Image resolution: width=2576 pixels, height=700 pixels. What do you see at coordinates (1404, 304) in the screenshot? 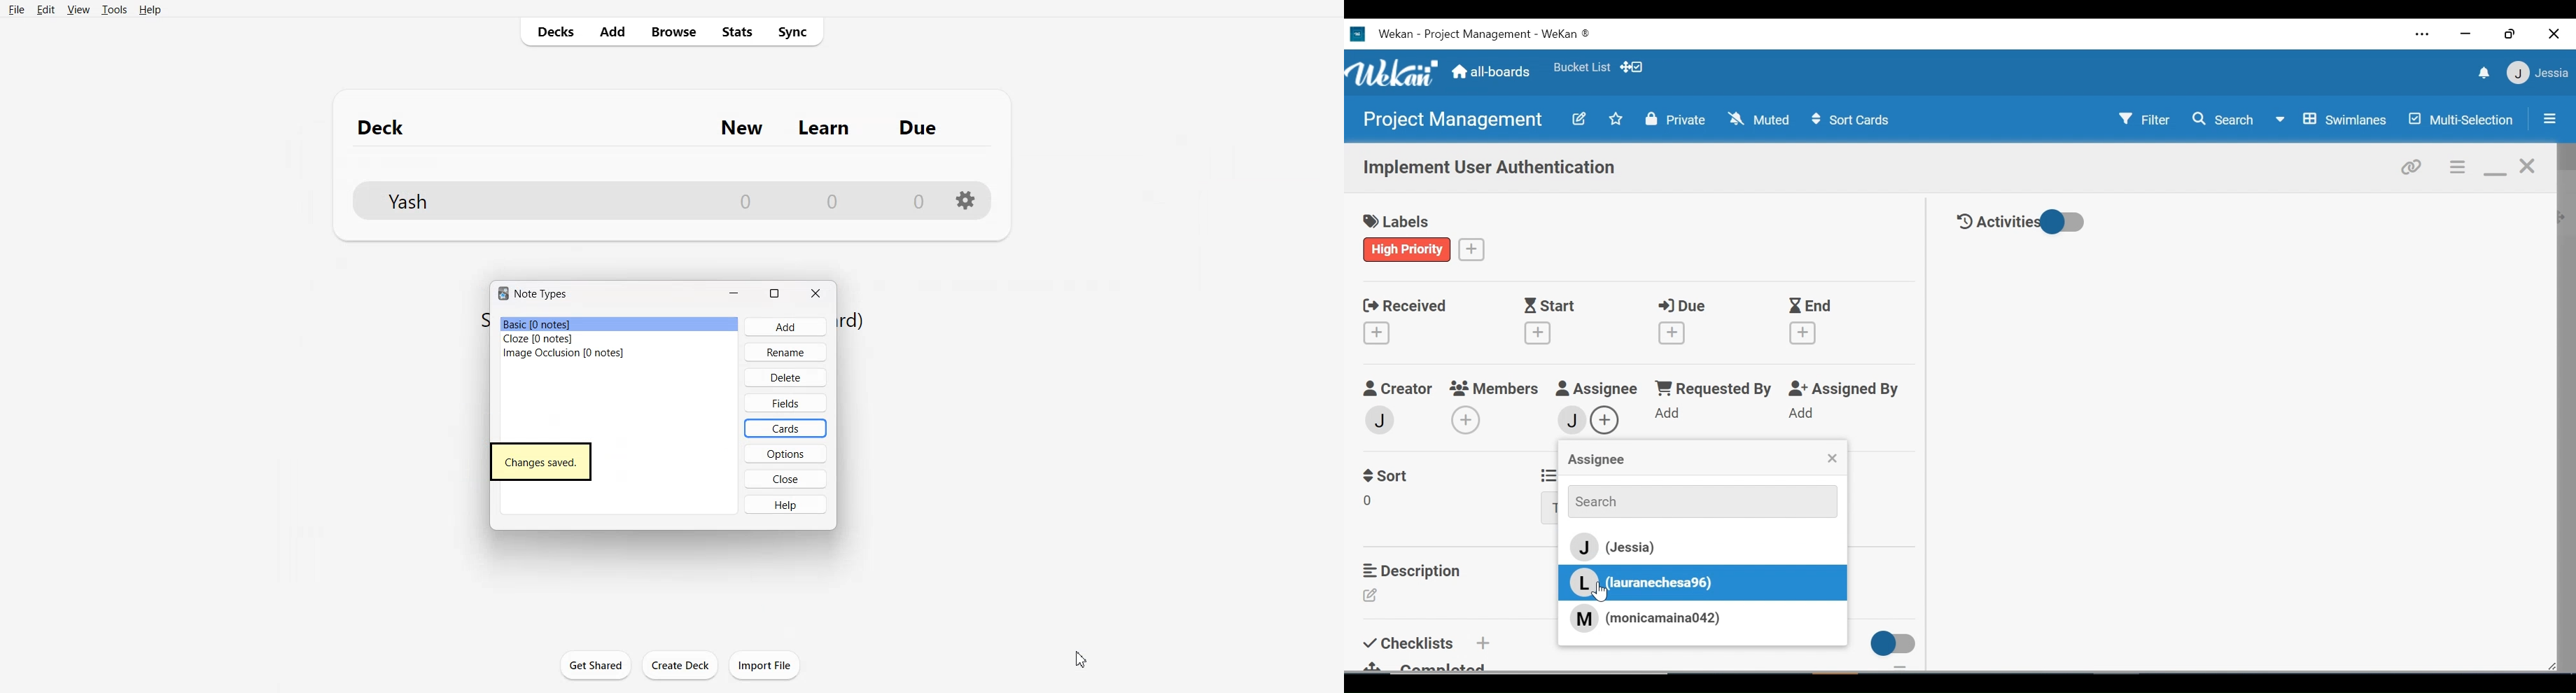
I see `Received Date` at bounding box center [1404, 304].